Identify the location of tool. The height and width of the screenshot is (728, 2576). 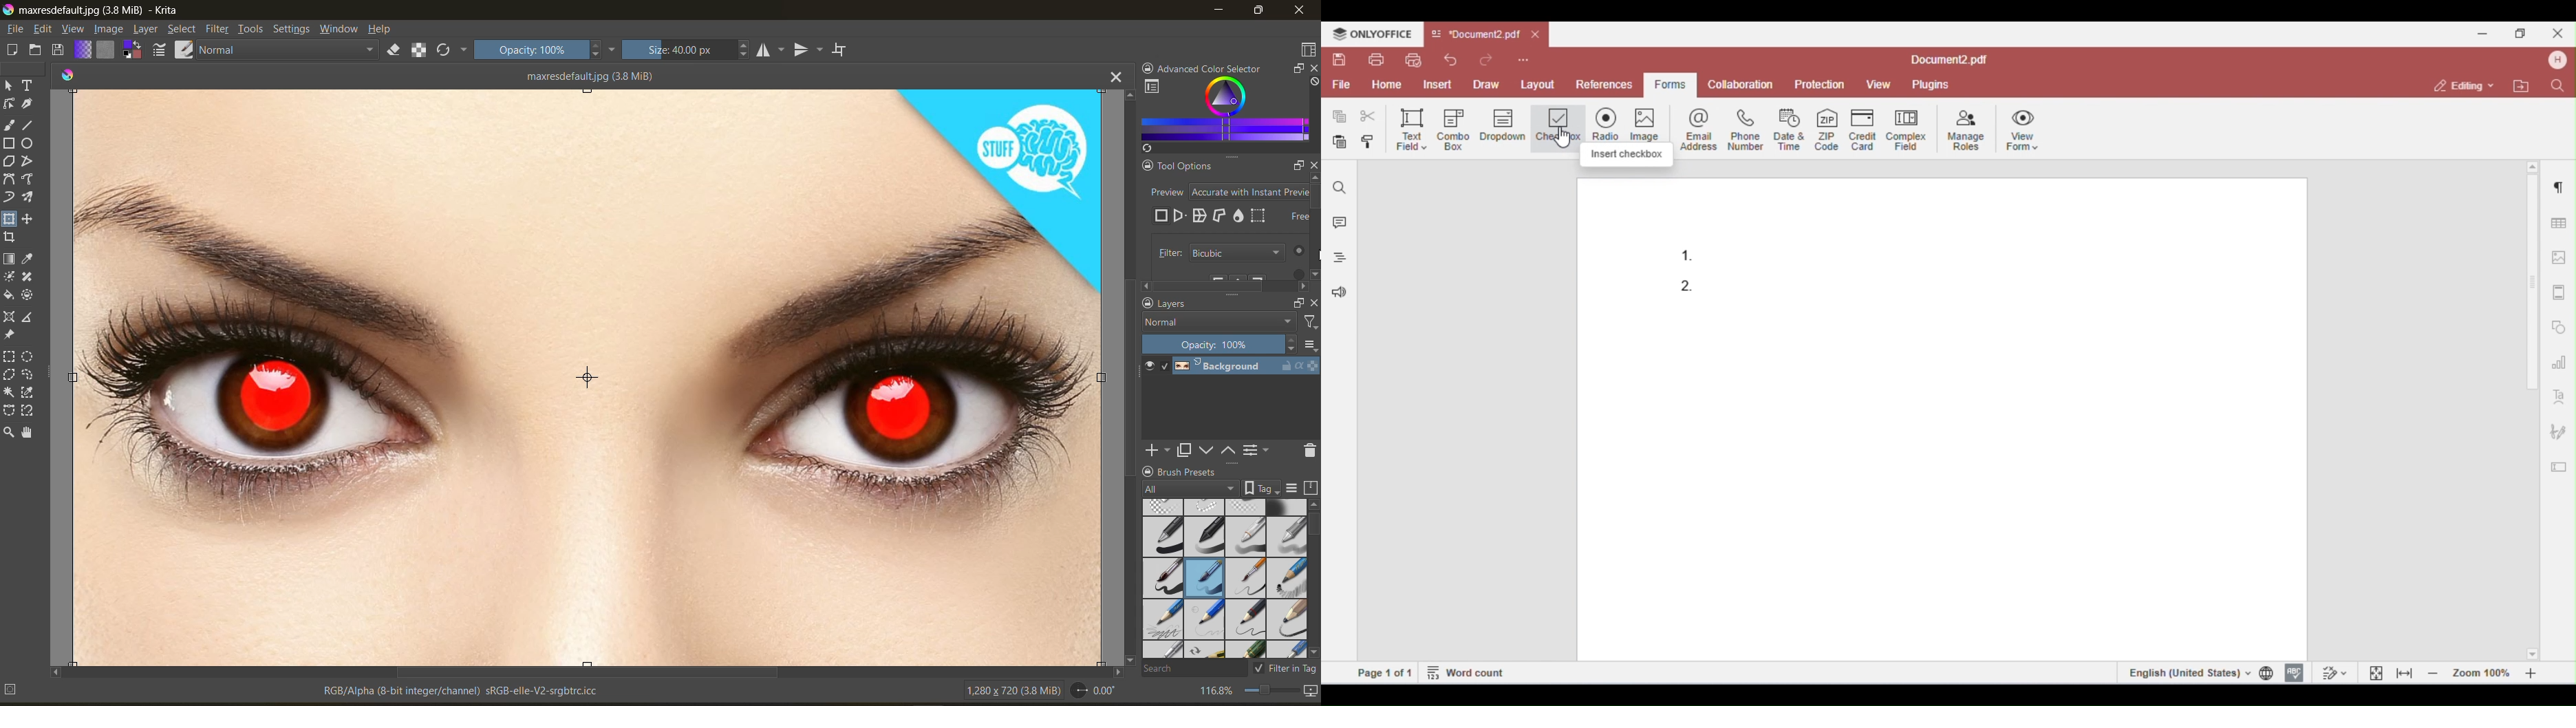
(29, 84).